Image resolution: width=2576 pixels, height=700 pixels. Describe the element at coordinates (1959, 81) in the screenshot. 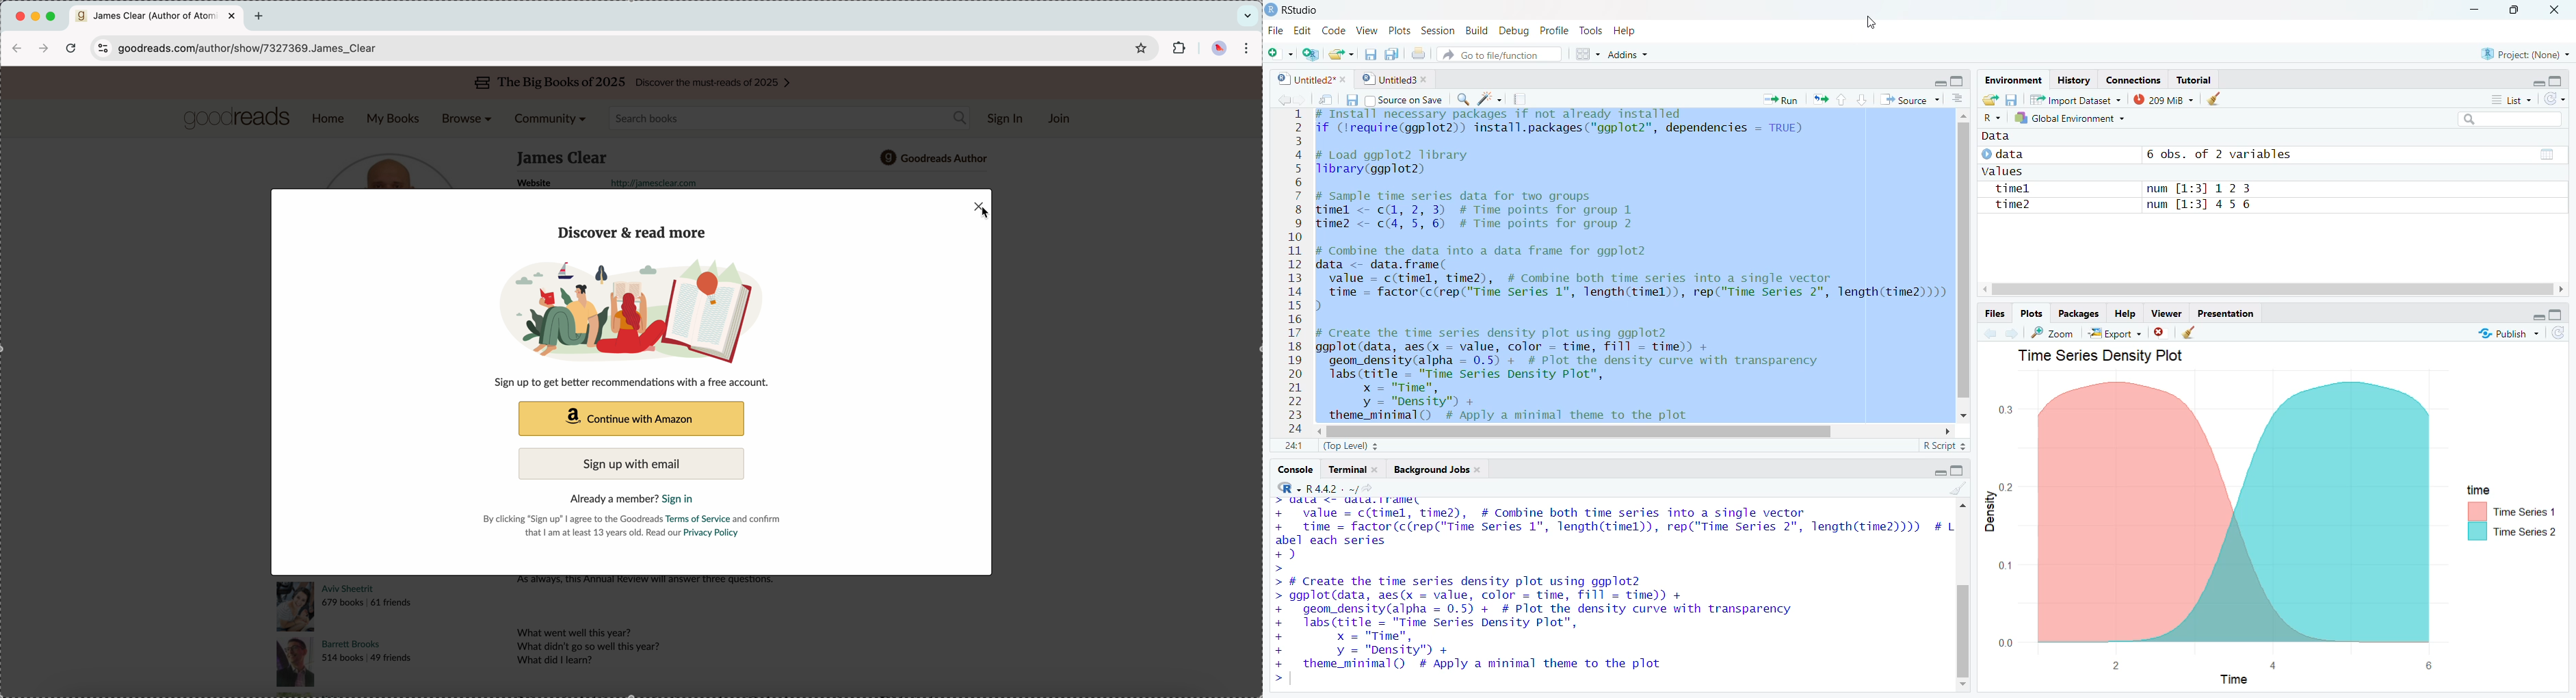

I see `Maximize` at that location.